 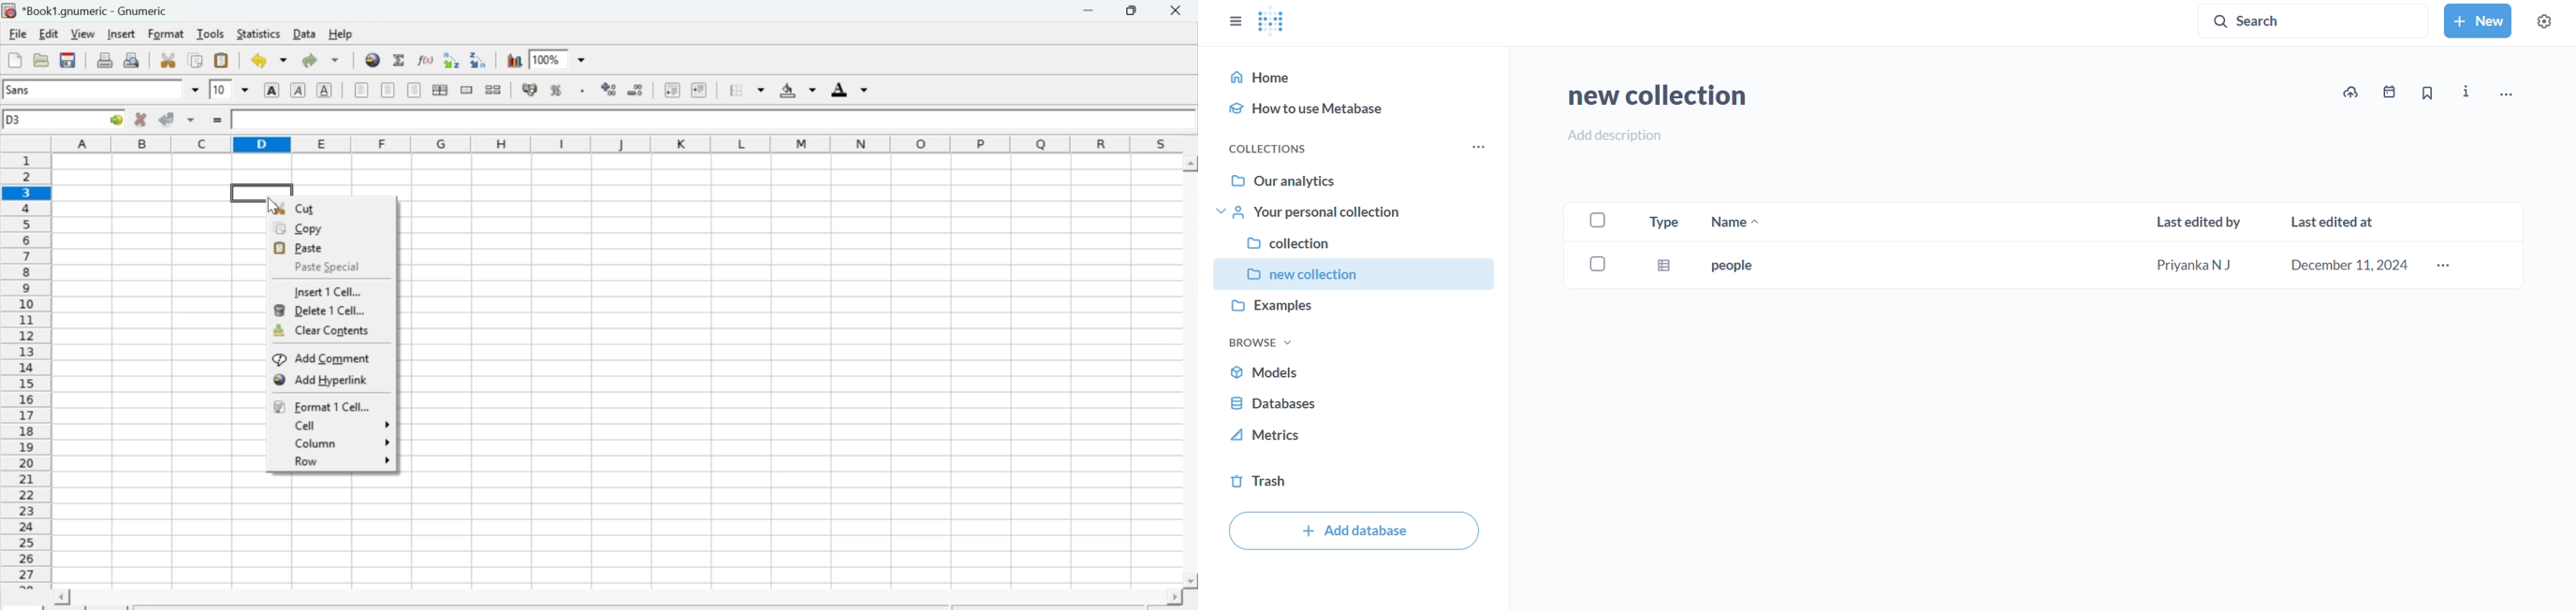 I want to click on home, so click(x=1359, y=76).